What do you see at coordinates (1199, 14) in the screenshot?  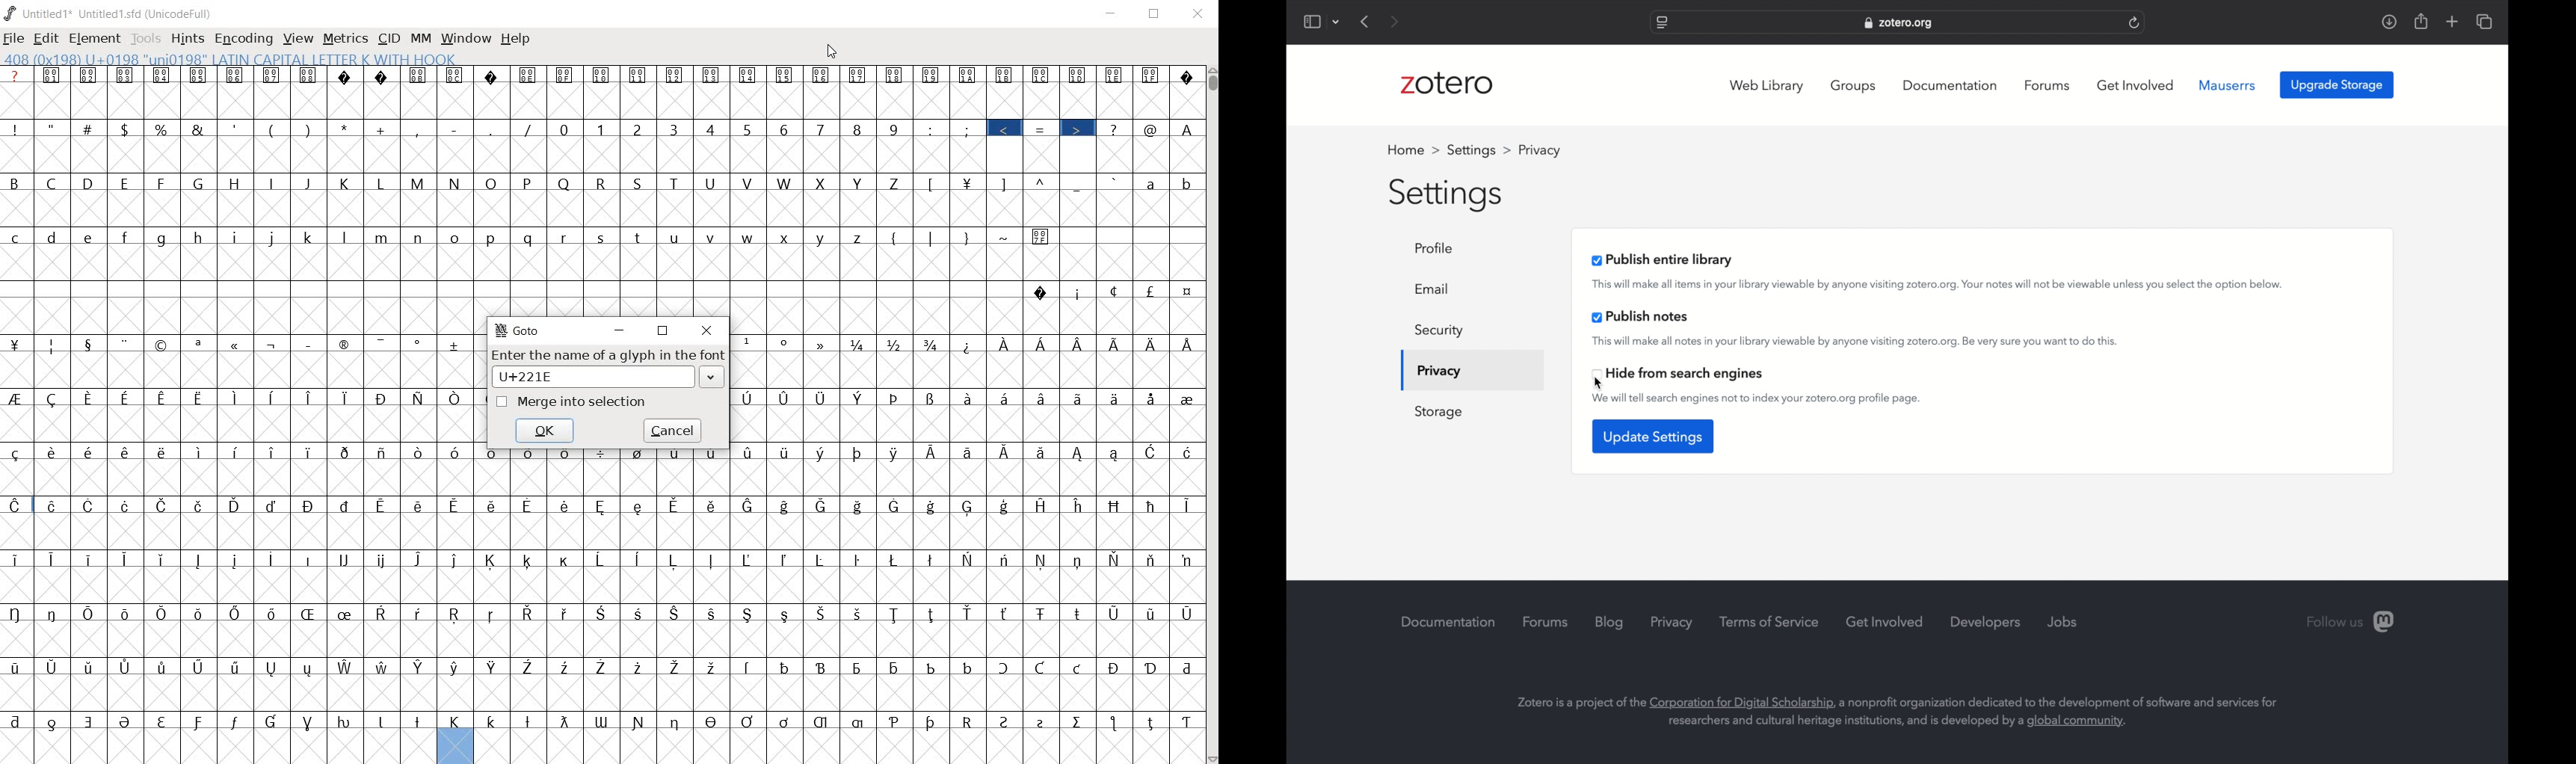 I see `close` at bounding box center [1199, 14].